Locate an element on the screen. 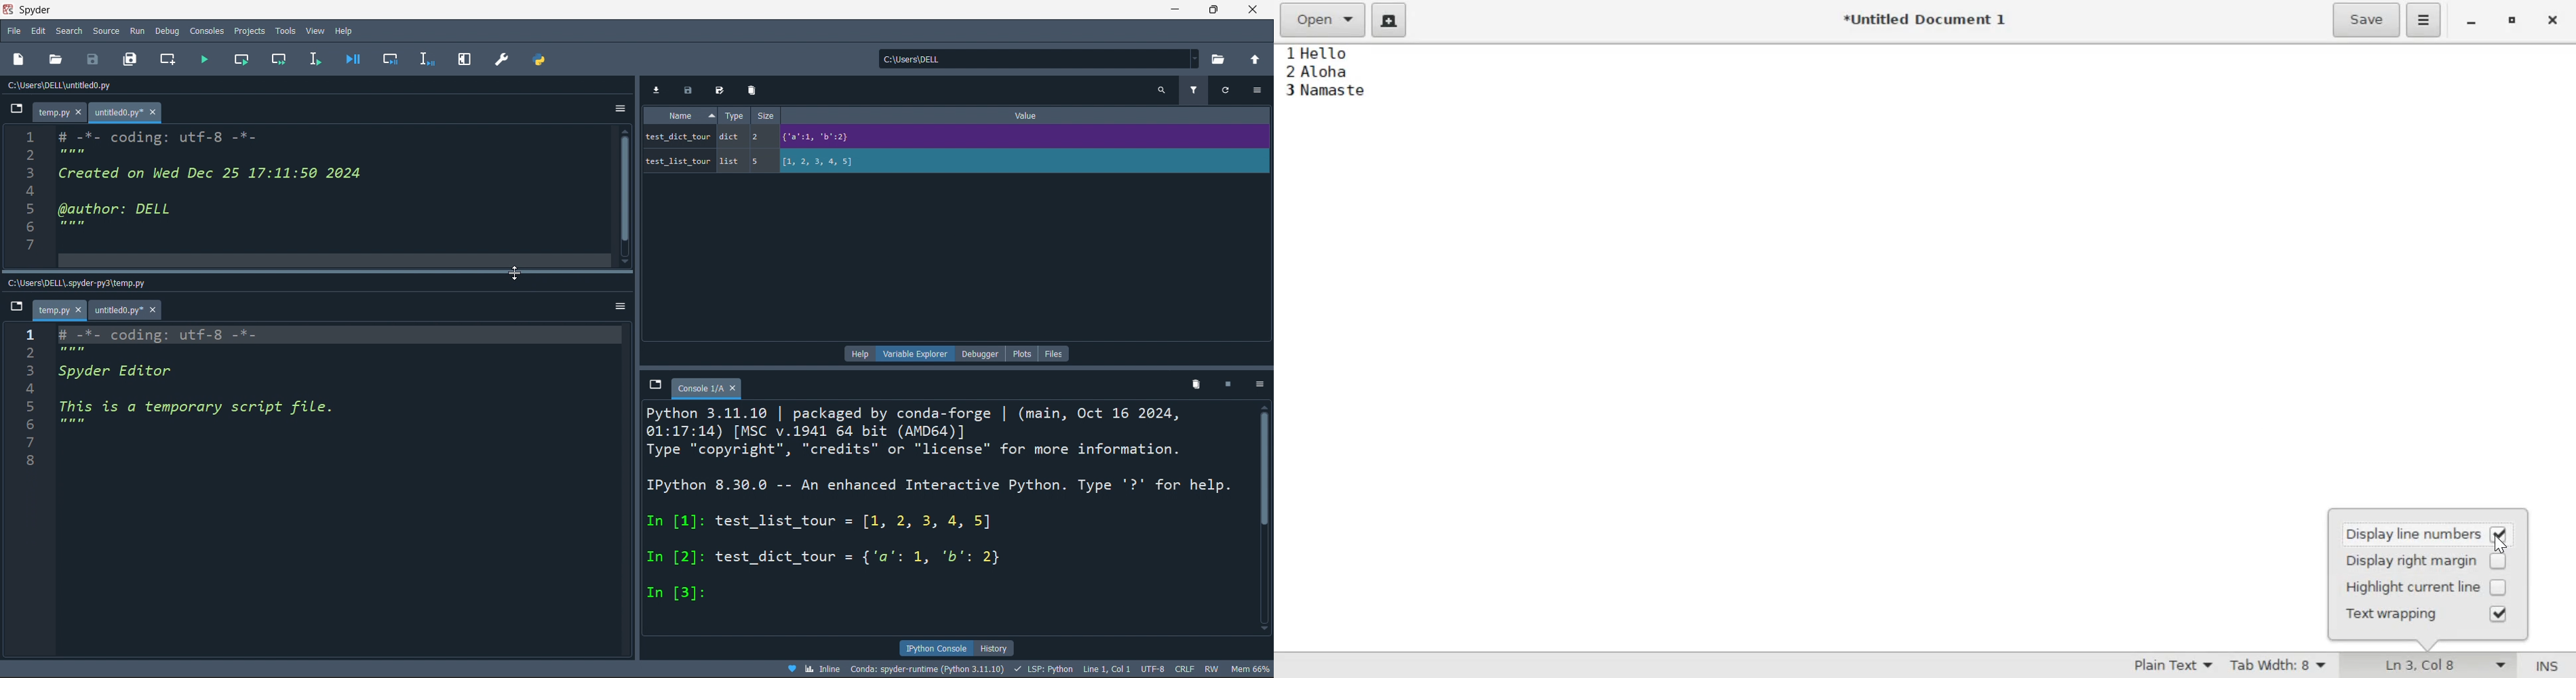  run cell and move is located at coordinates (280, 60).